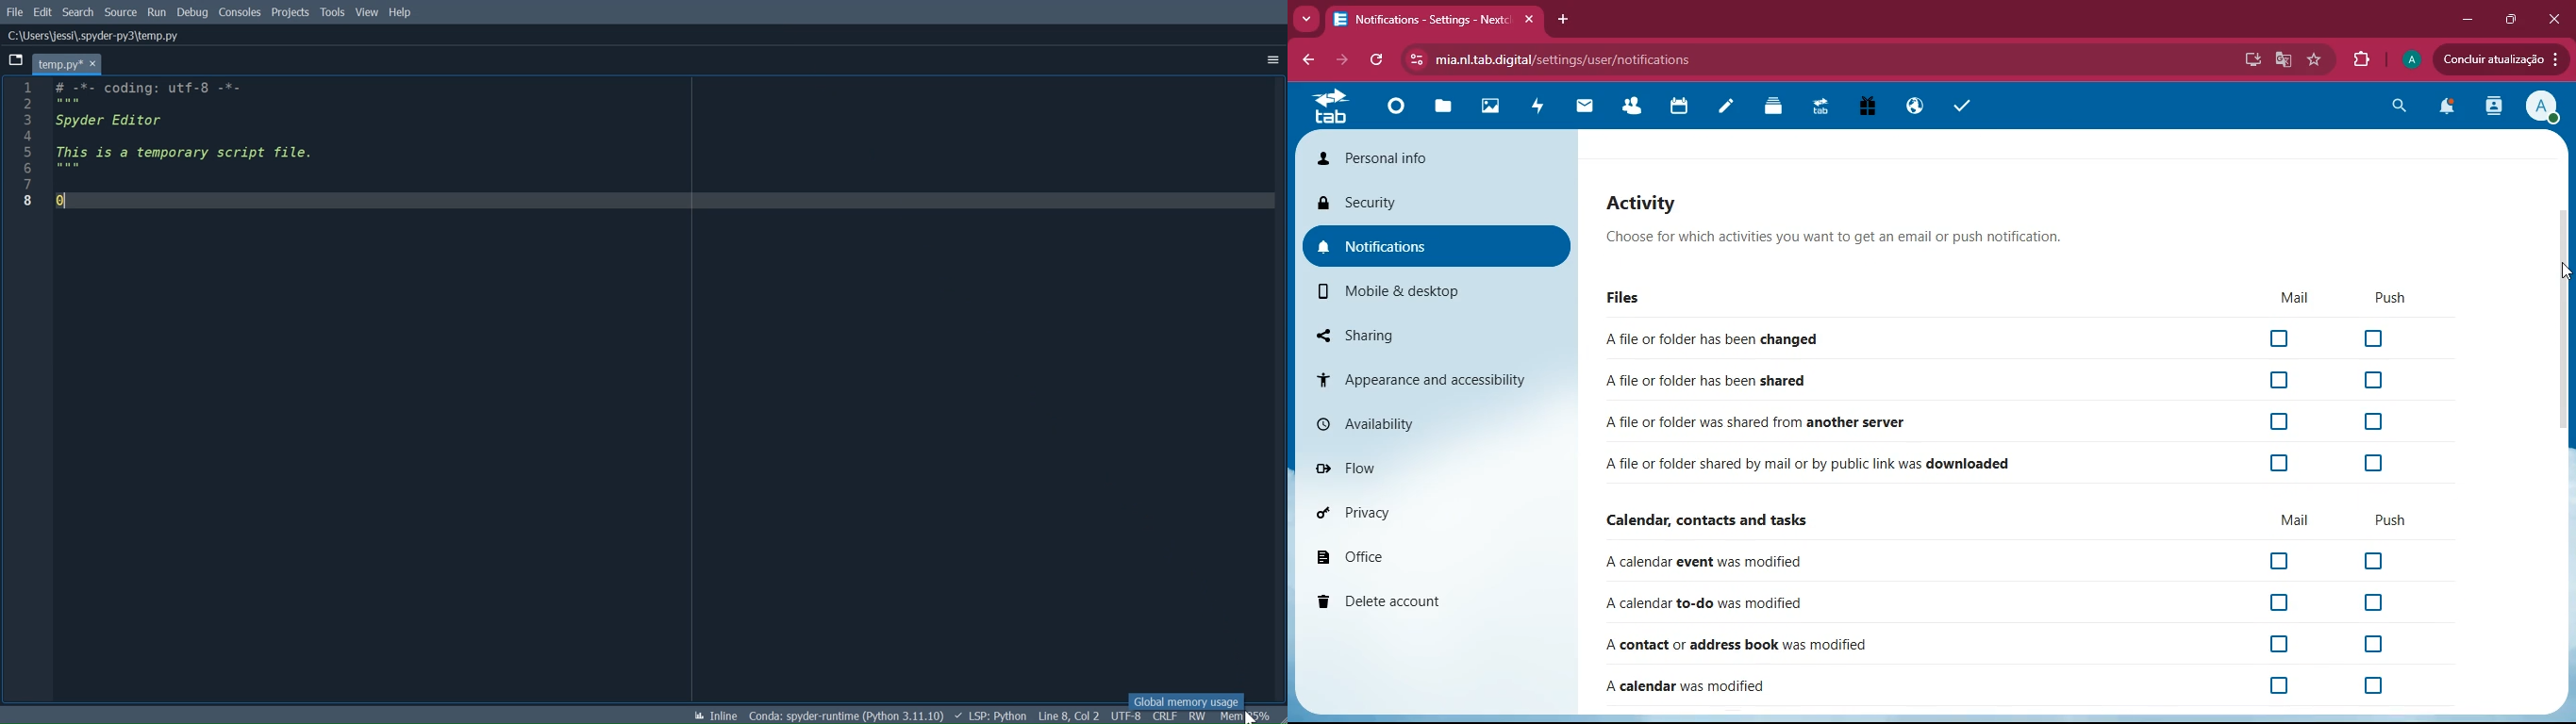 Image resolution: width=2576 pixels, height=728 pixels. I want to click on checkbox, so click(2374, 338).